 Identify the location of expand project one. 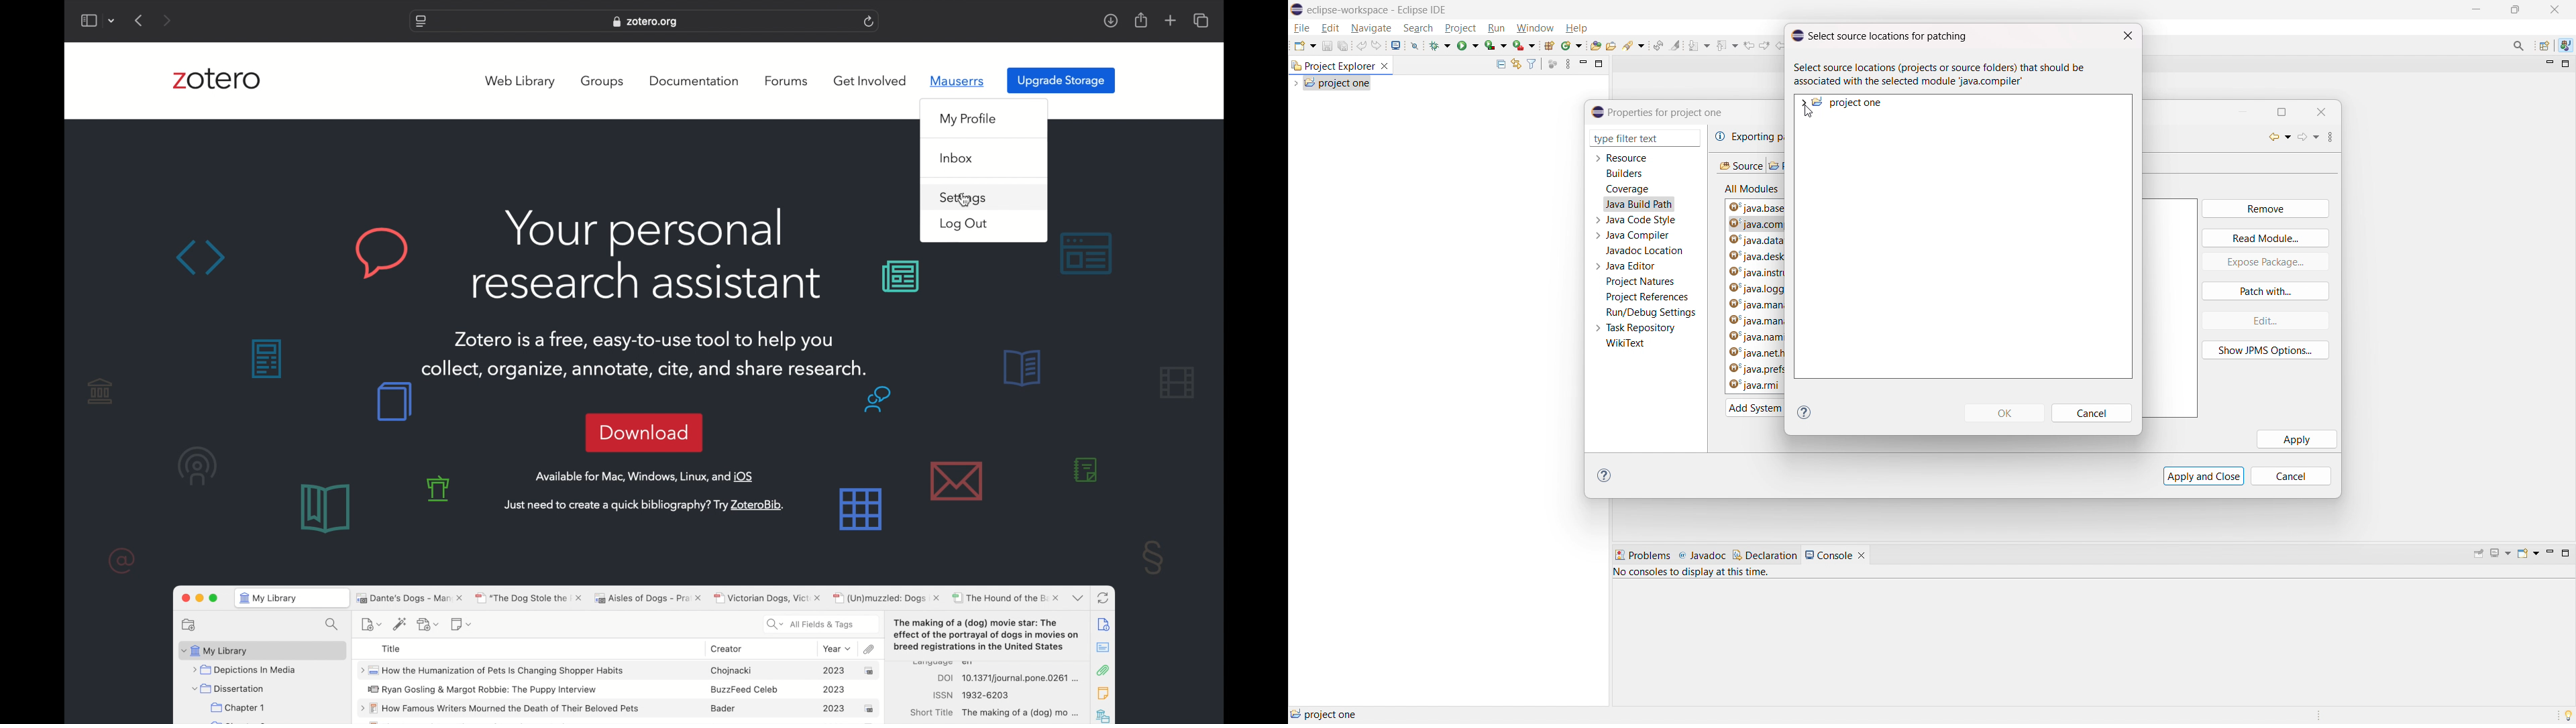
(1803, 102).